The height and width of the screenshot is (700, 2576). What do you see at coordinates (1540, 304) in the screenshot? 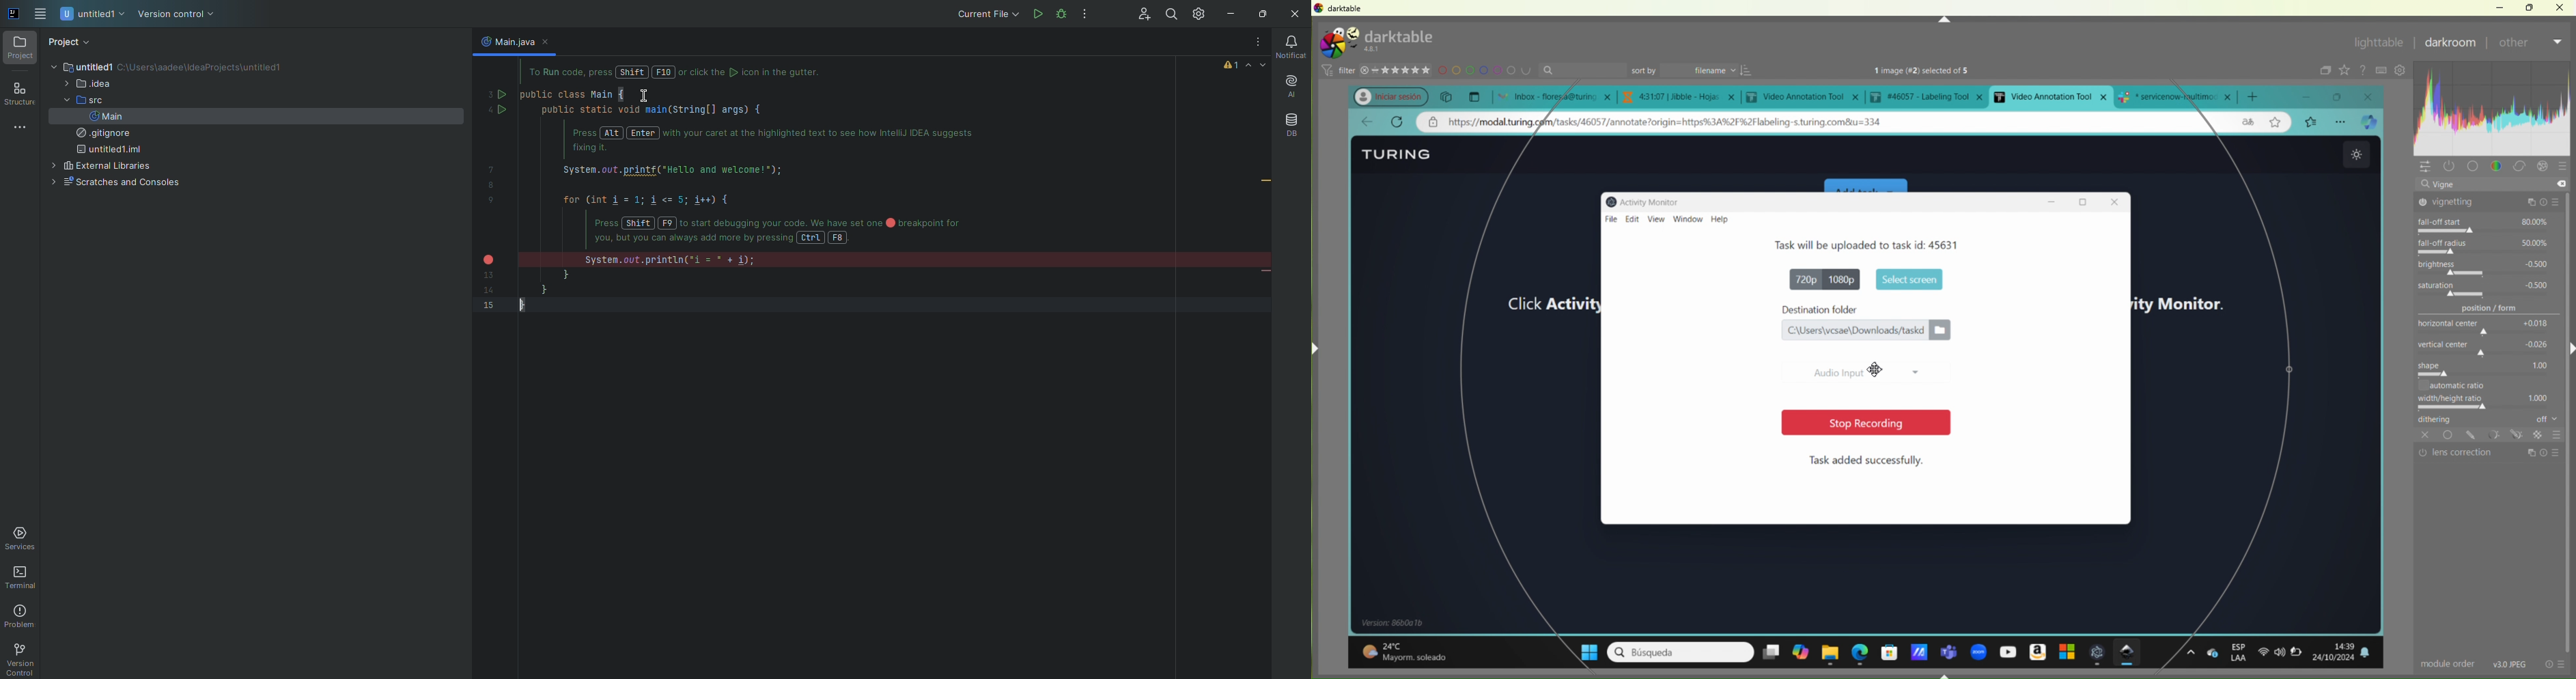
I see `click activity` at bounding box center [1540, 304].